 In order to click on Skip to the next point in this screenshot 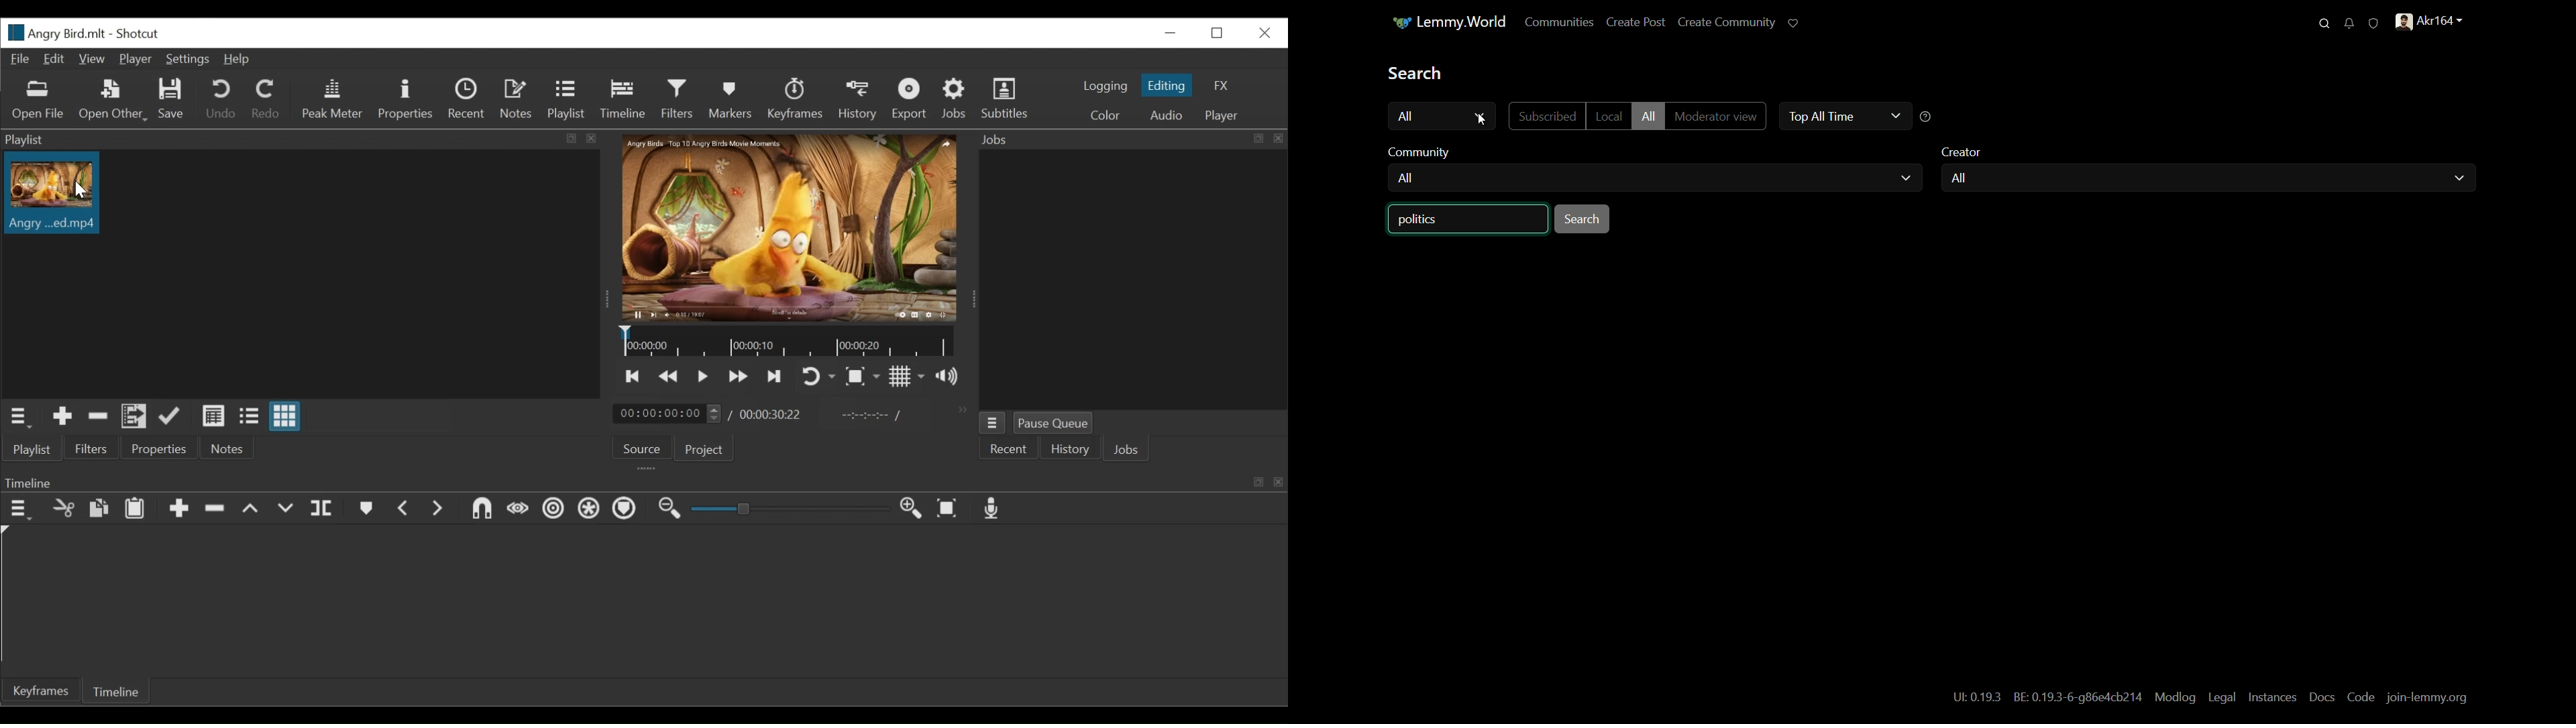, I will do `click(634, 376)`.